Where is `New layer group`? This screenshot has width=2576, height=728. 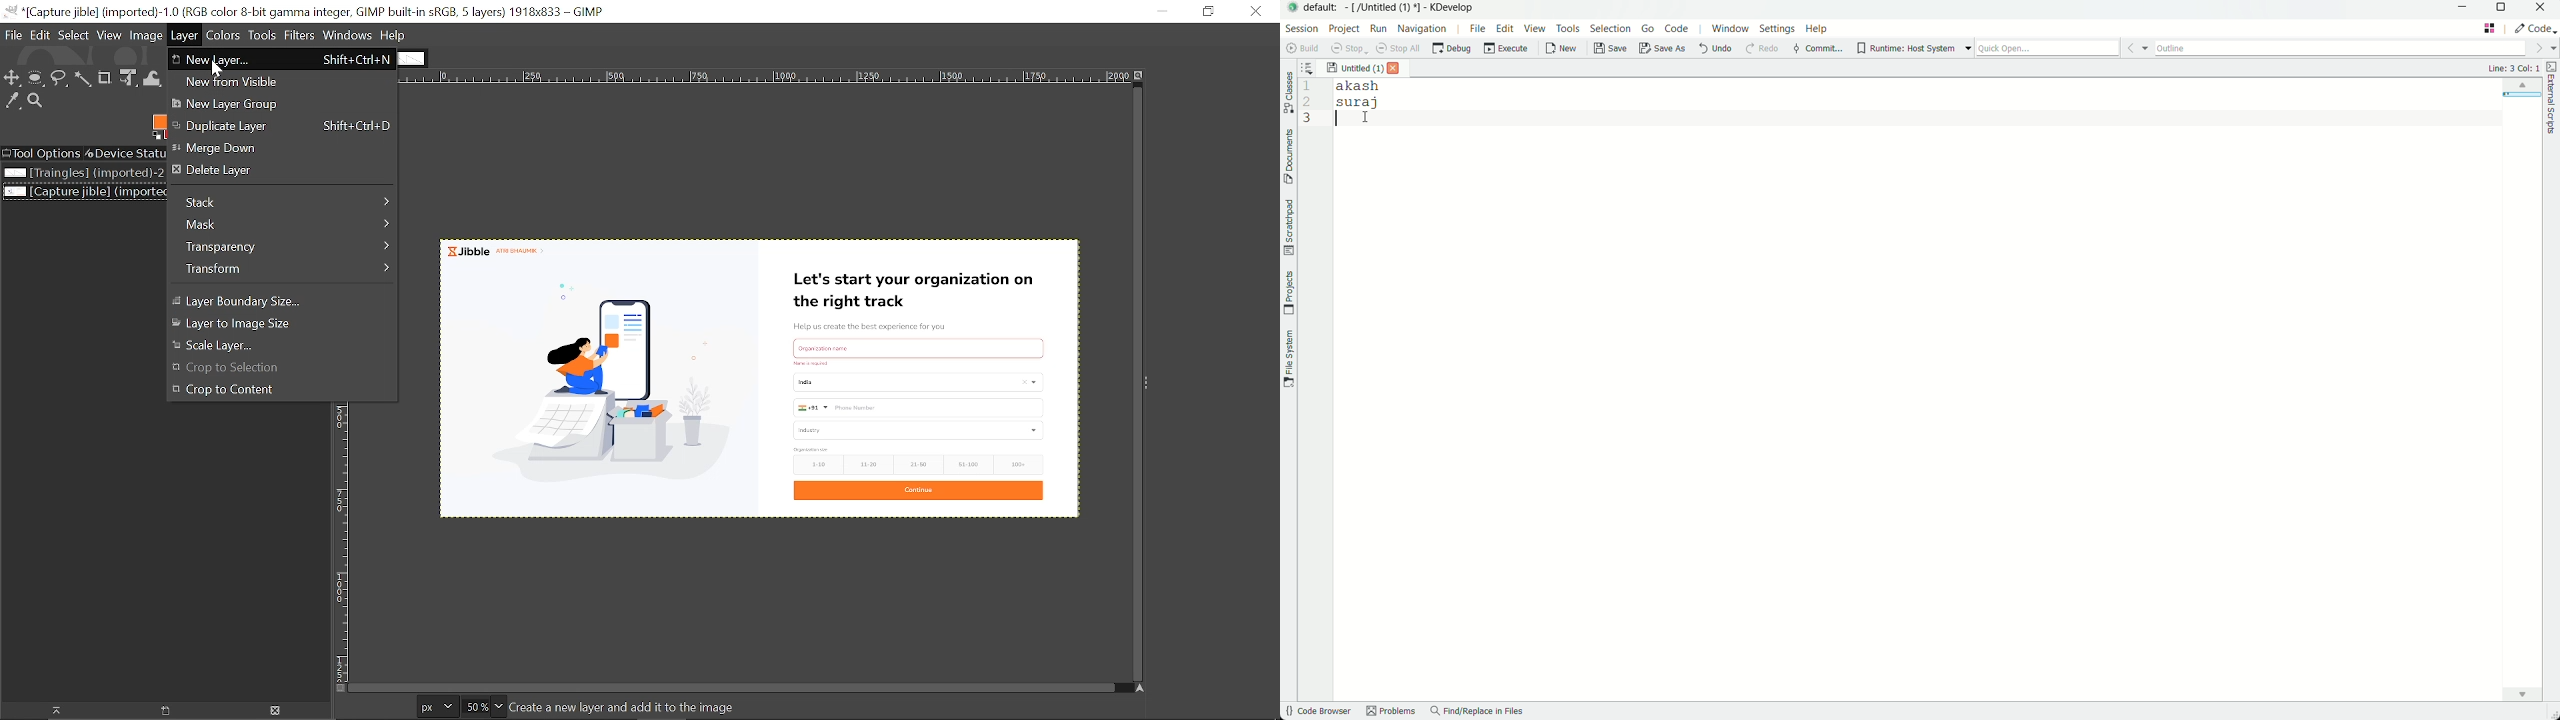
New layer group is located at coordinates (272, 105).